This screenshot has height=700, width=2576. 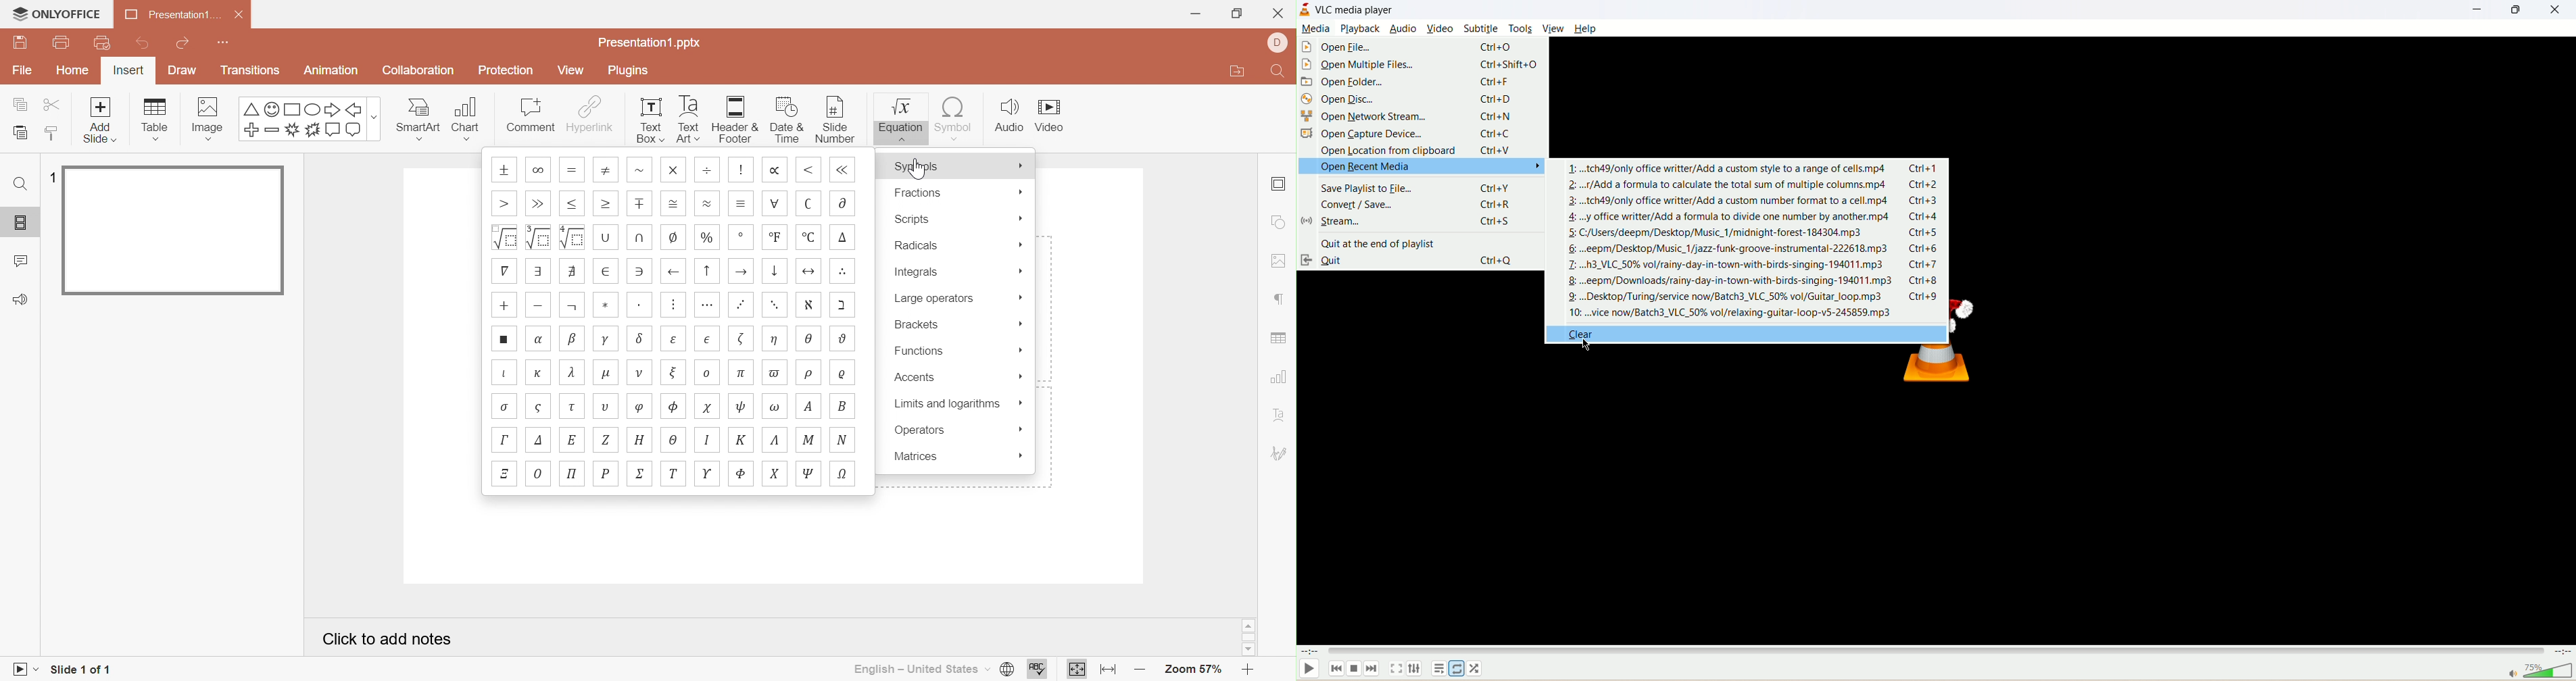 What do you see at coordinates (1248, 671) in the screenshot?
I see `Zoom in` at bounding box center [1248, 671].